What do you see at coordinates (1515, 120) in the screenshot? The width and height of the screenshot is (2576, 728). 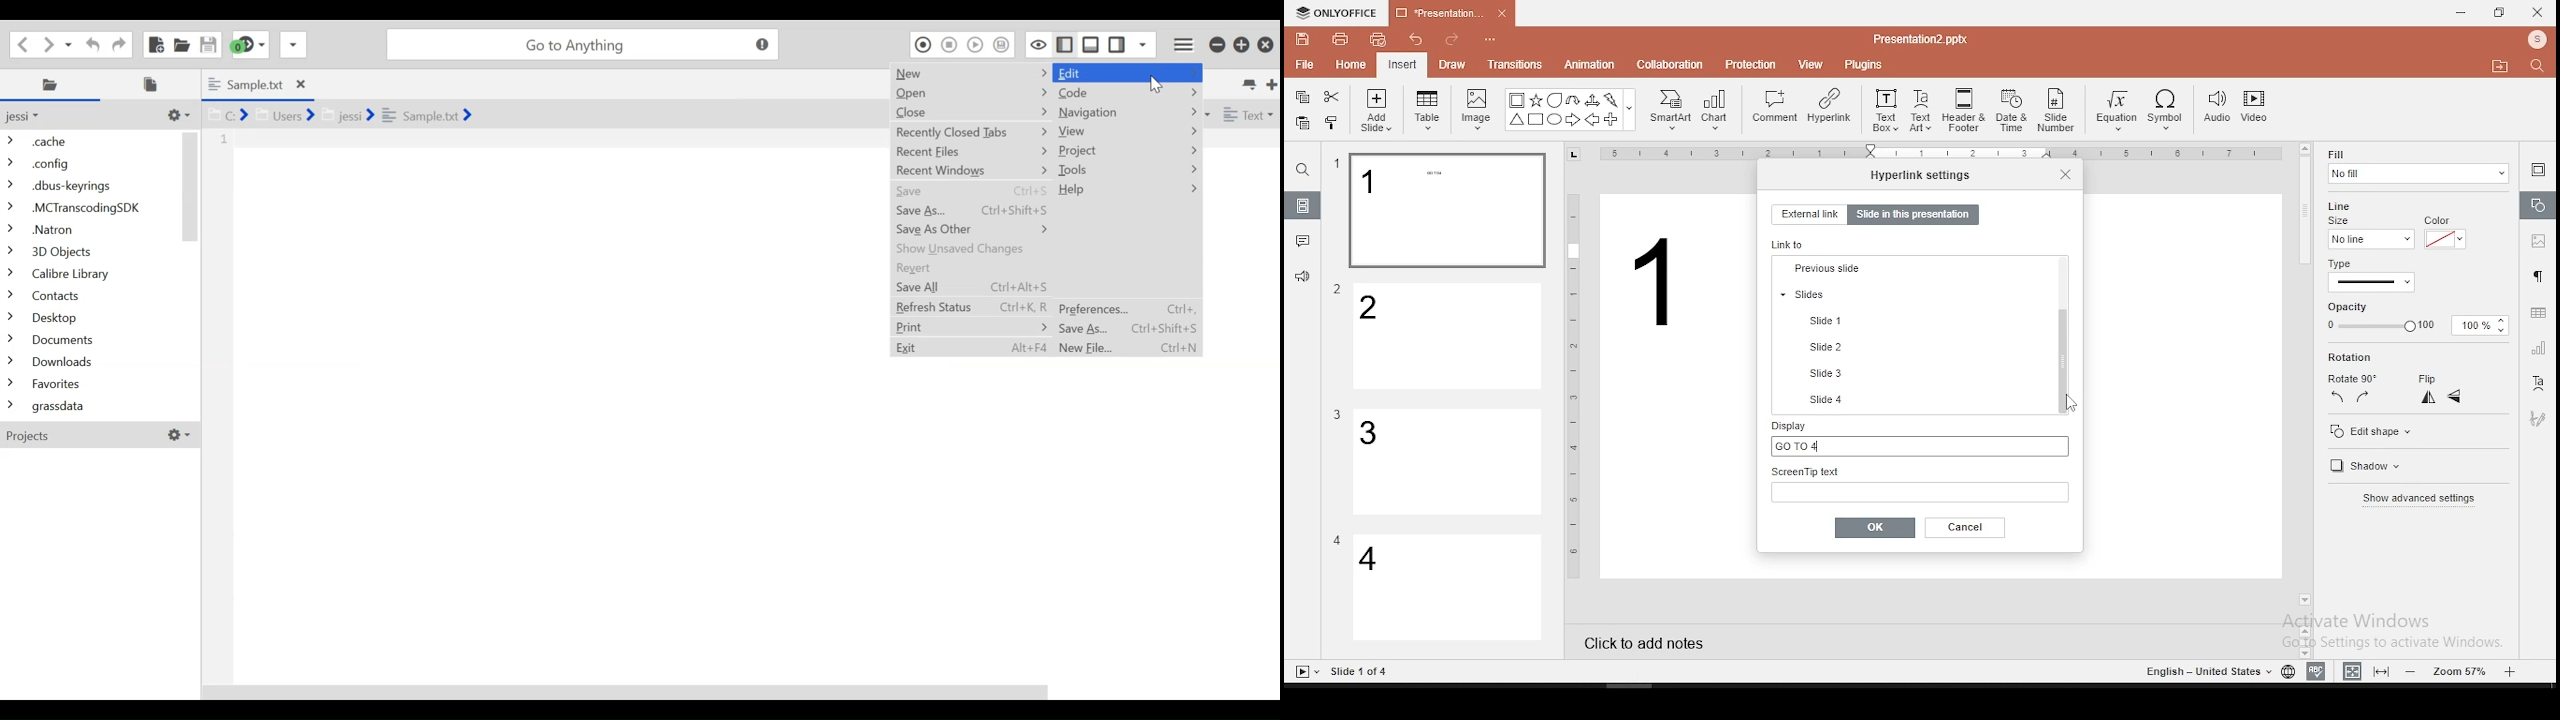 I see `Trianlge` at bounding box center [1515, 120].